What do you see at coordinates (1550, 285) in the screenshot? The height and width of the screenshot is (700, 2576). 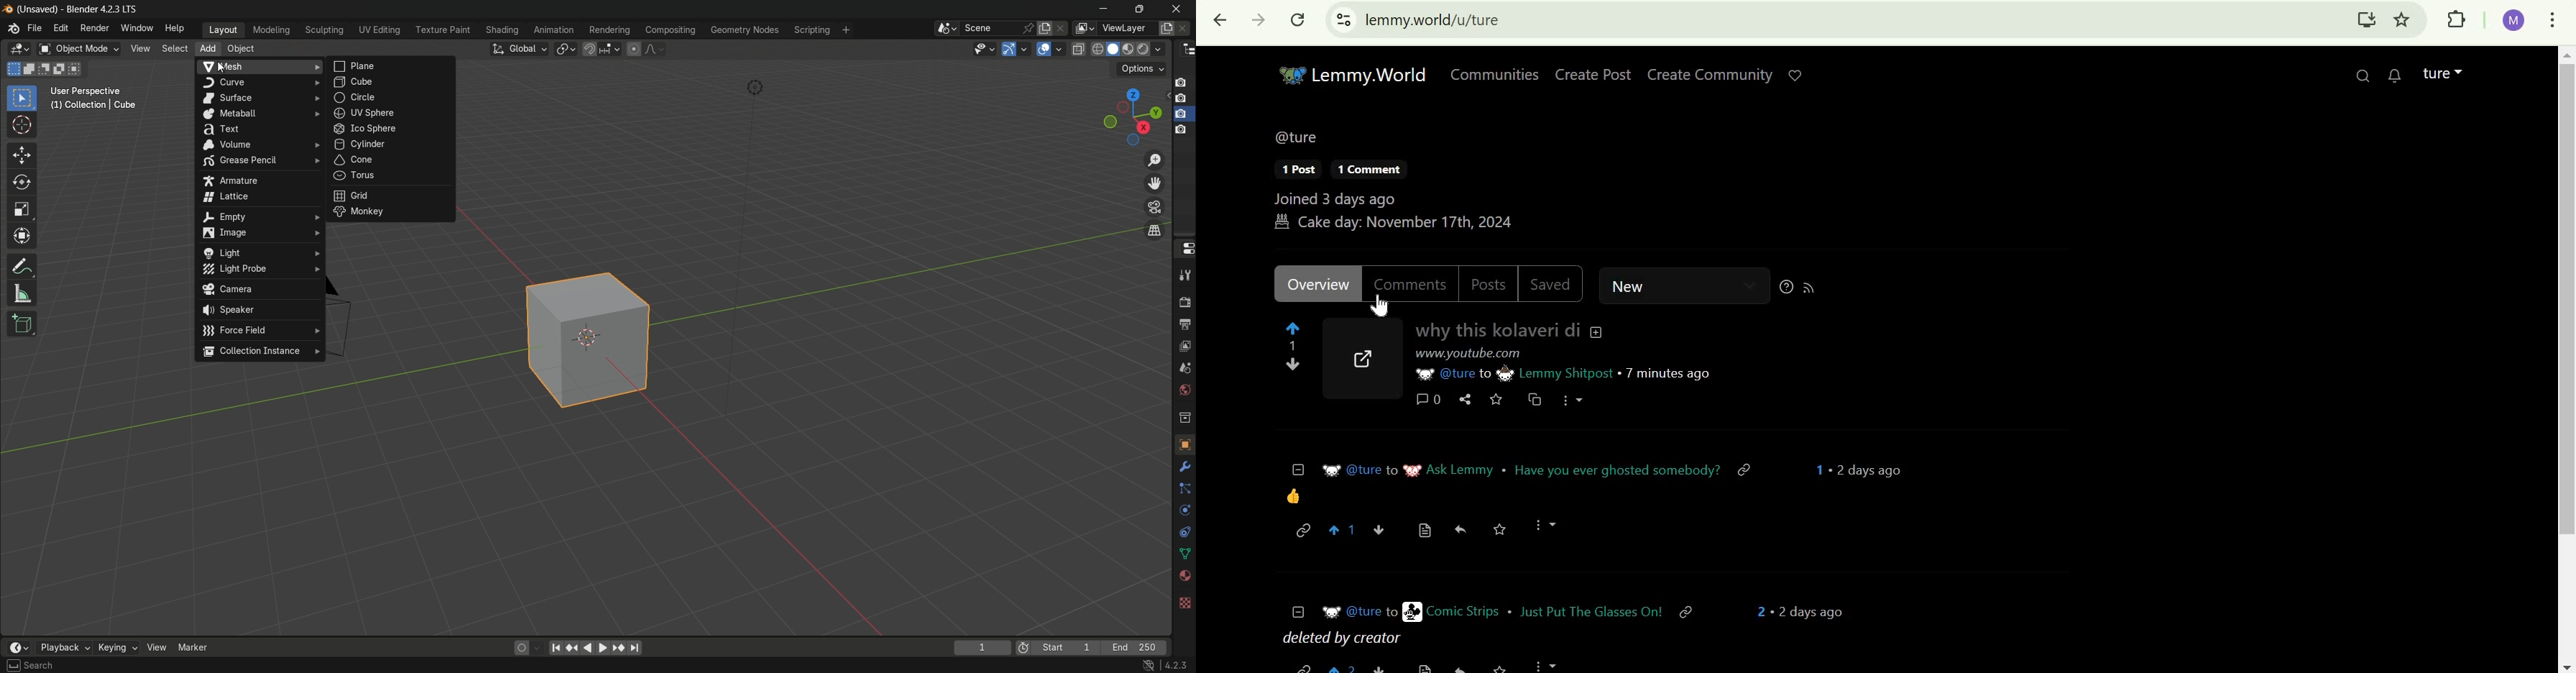 I see `saved` at bounding box center [1550, 285].